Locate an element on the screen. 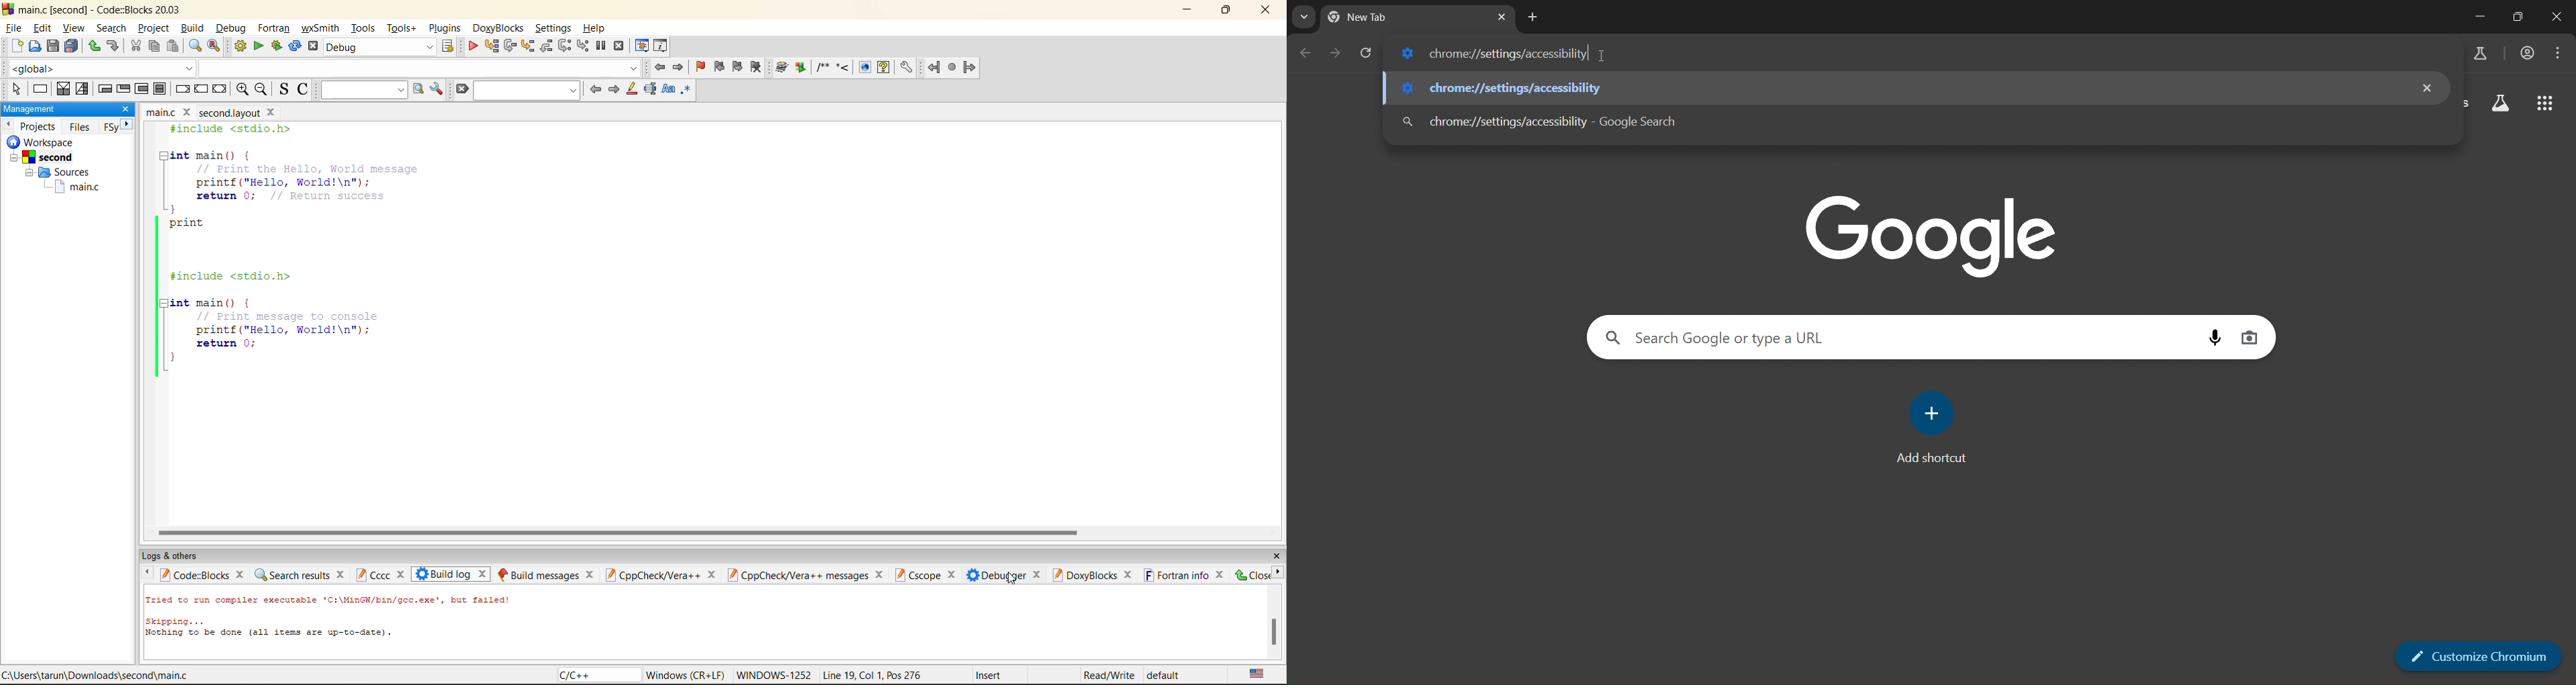  highlight is located at coordinates (631, 92).